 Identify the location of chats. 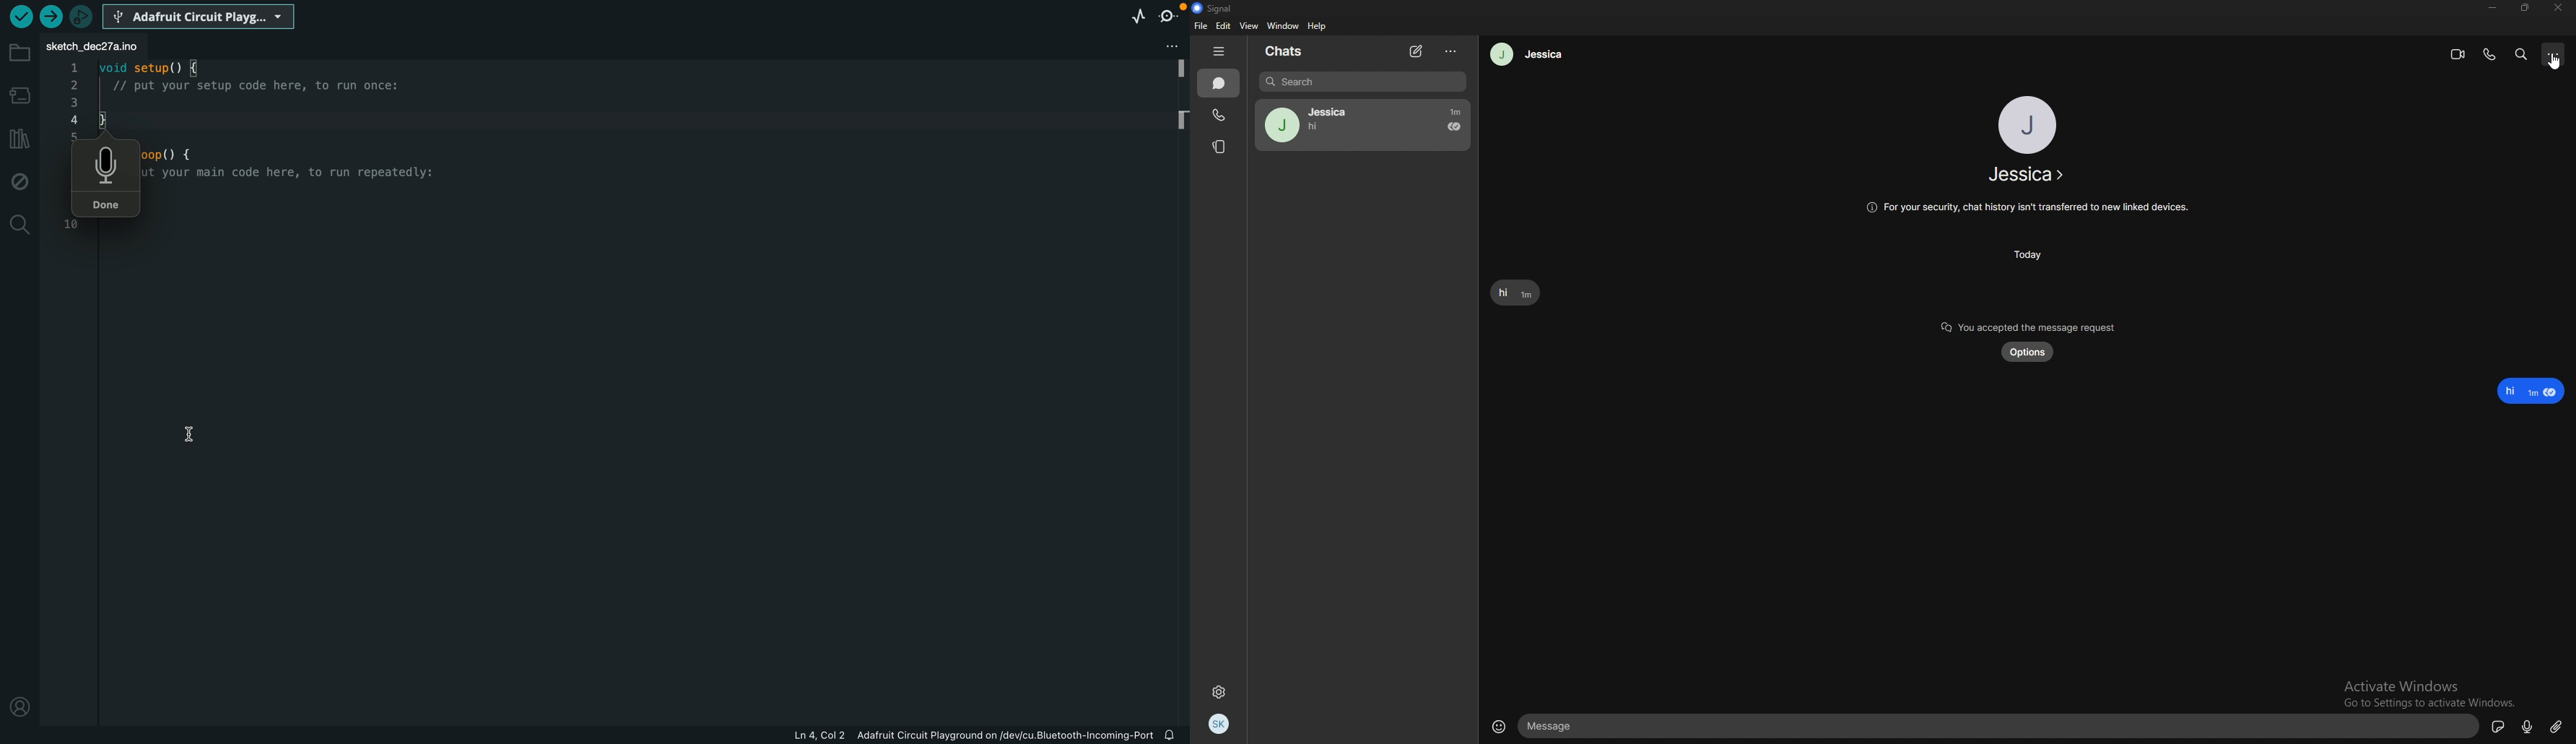
(1292, 51).